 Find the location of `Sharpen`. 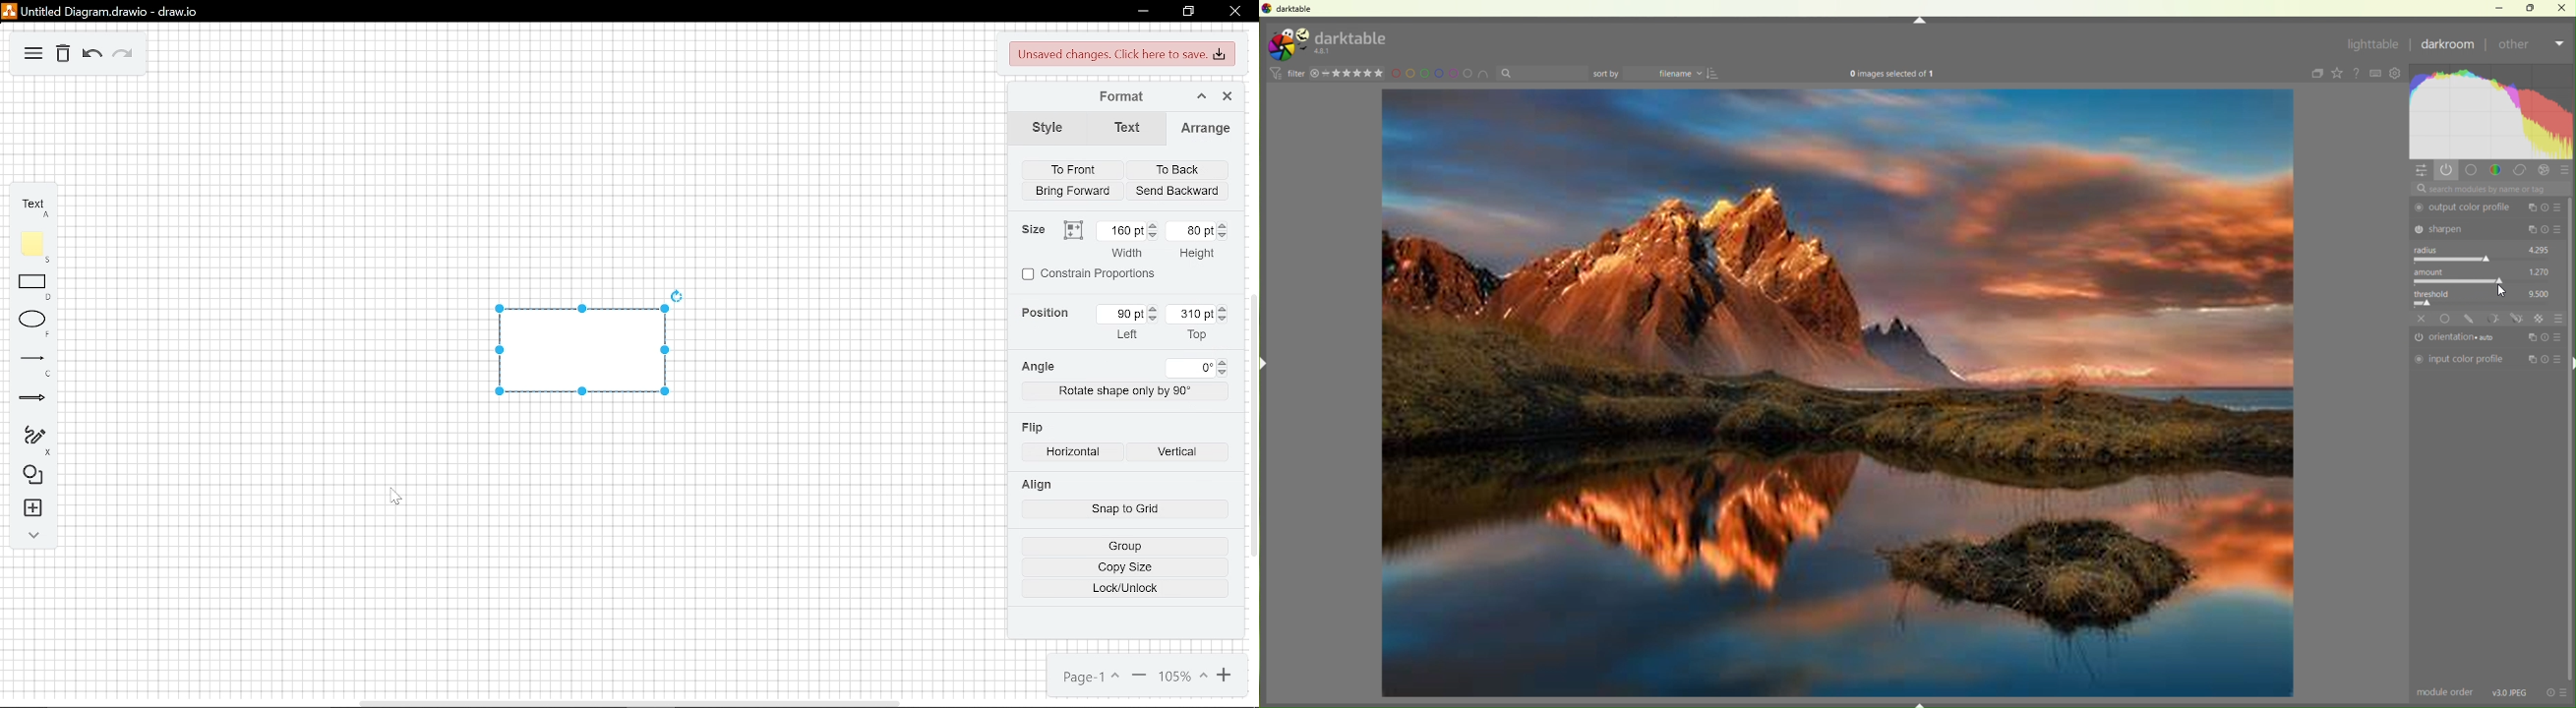

Sharpen is located at coordinates (2466, 228).